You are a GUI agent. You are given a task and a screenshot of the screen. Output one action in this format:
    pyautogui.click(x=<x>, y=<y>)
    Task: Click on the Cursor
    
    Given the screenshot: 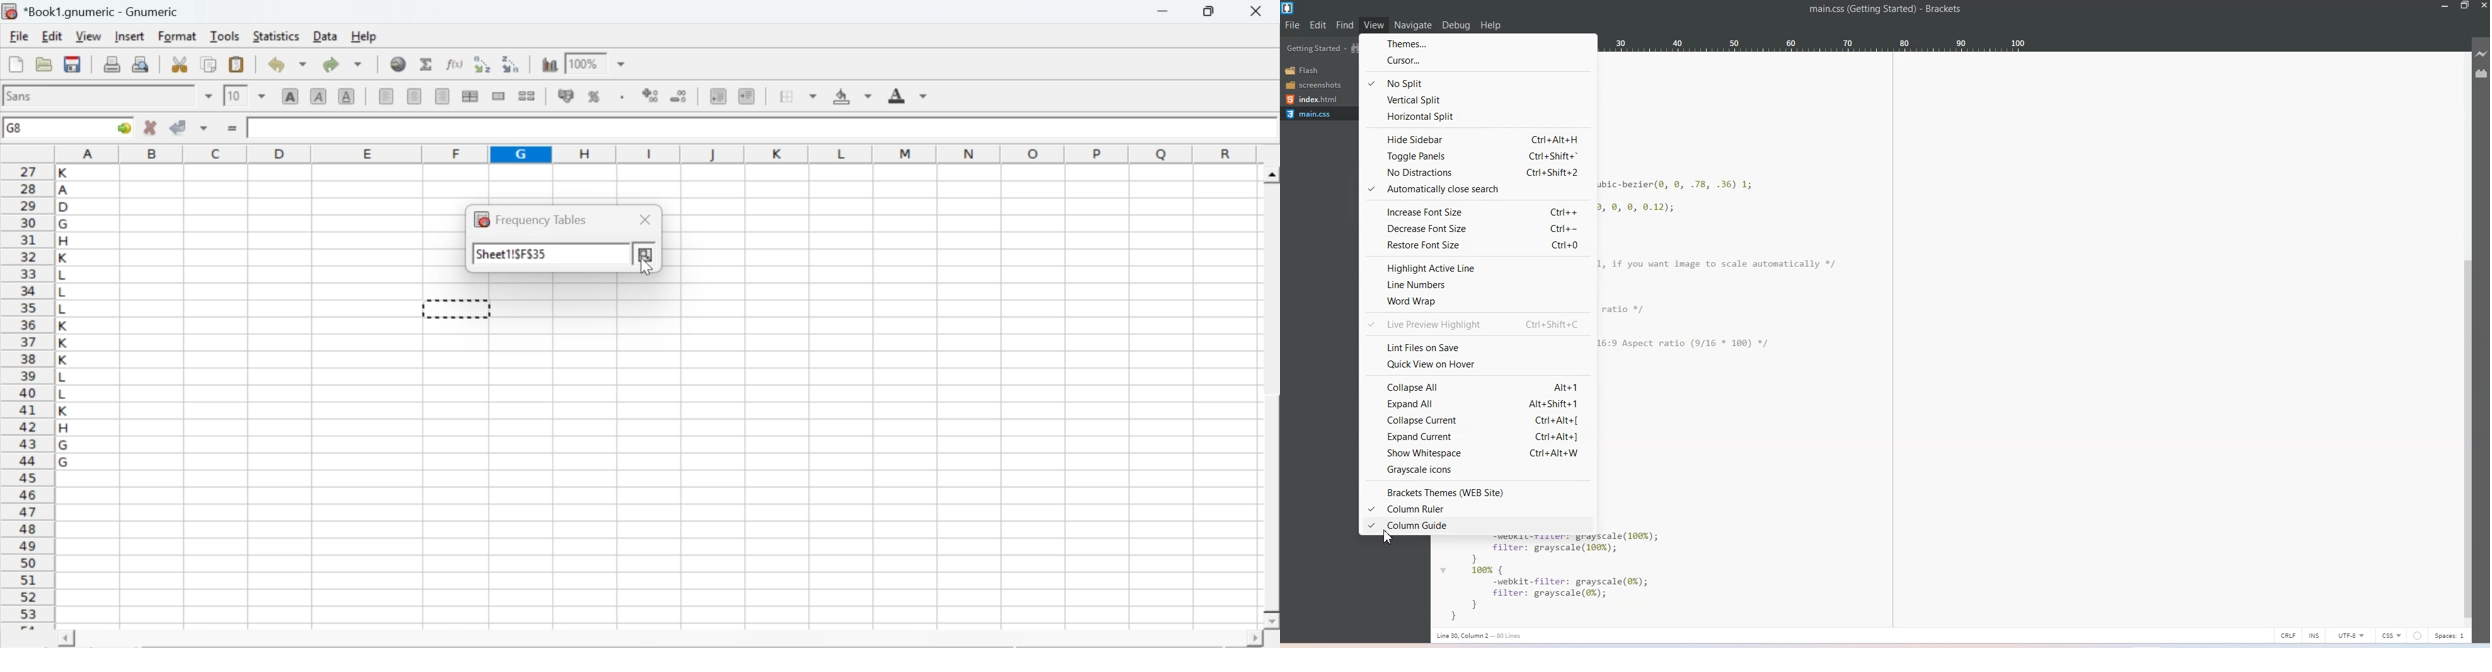 What is the action you would take?
    pyautogui.click(x=1390, y=536)
    